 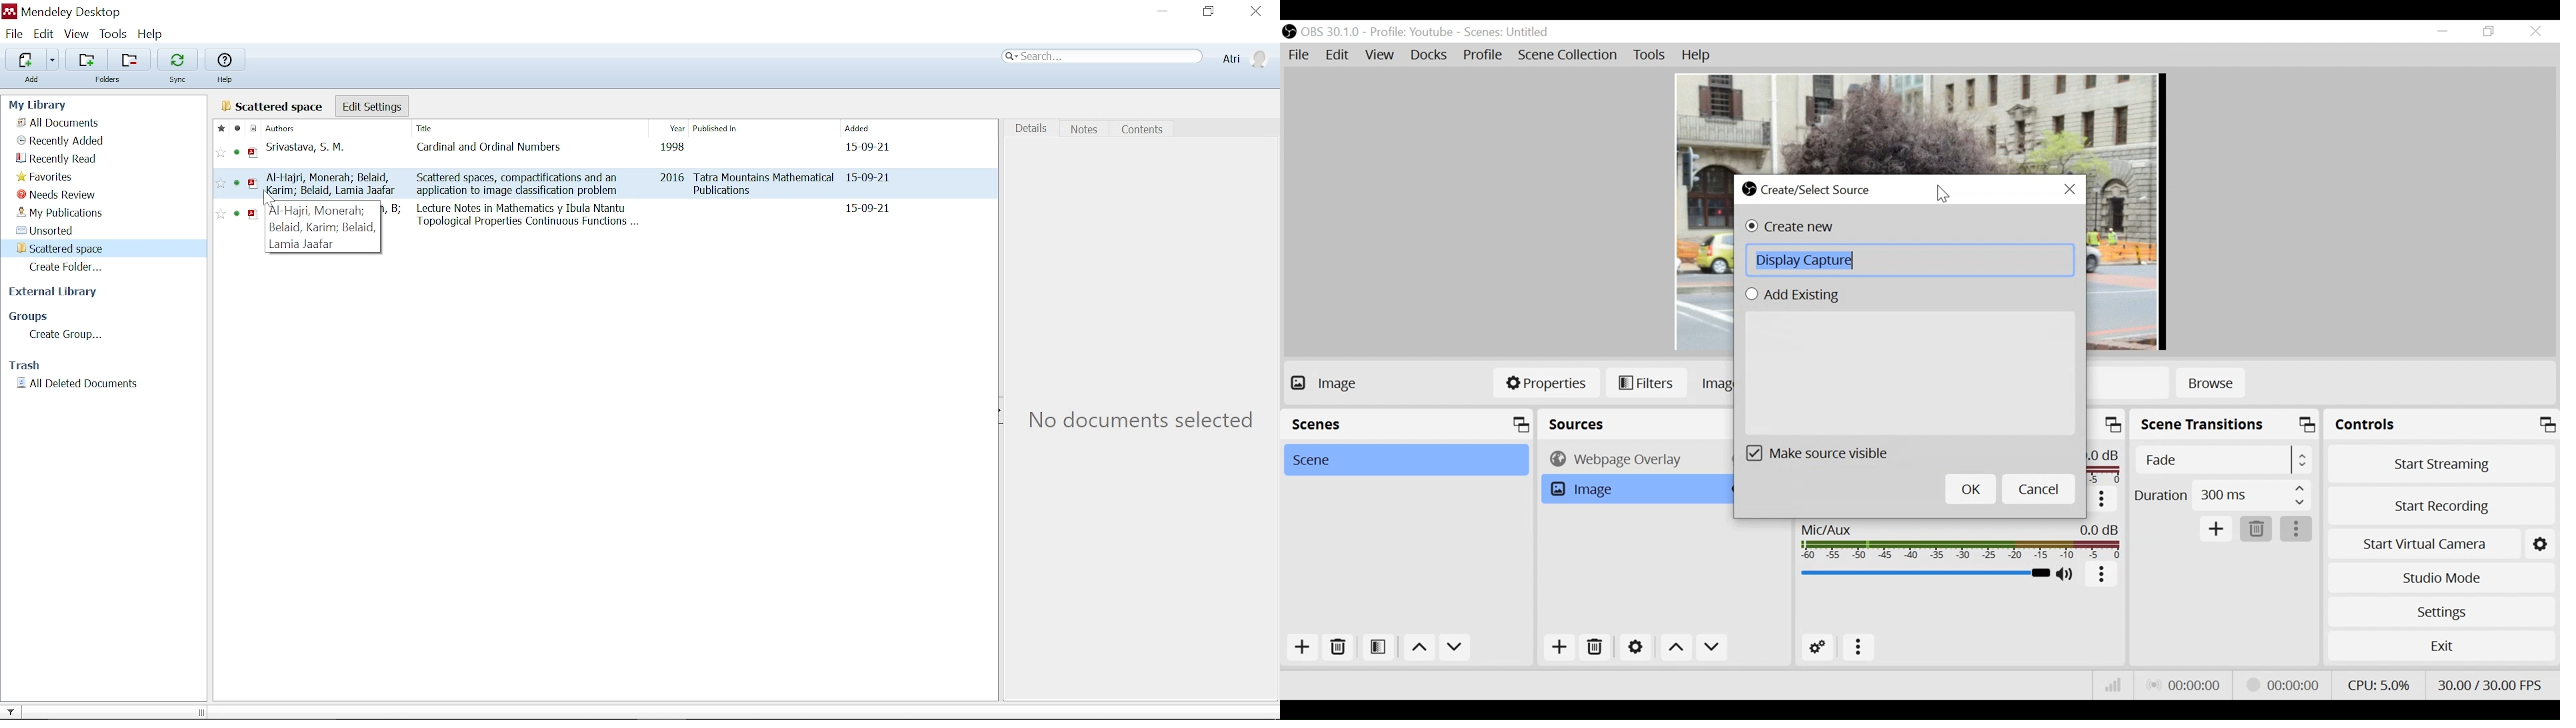 What do you see at coordinates (464, 130) in the screenshot?
I see `Title` at bounding box center [464, 130].